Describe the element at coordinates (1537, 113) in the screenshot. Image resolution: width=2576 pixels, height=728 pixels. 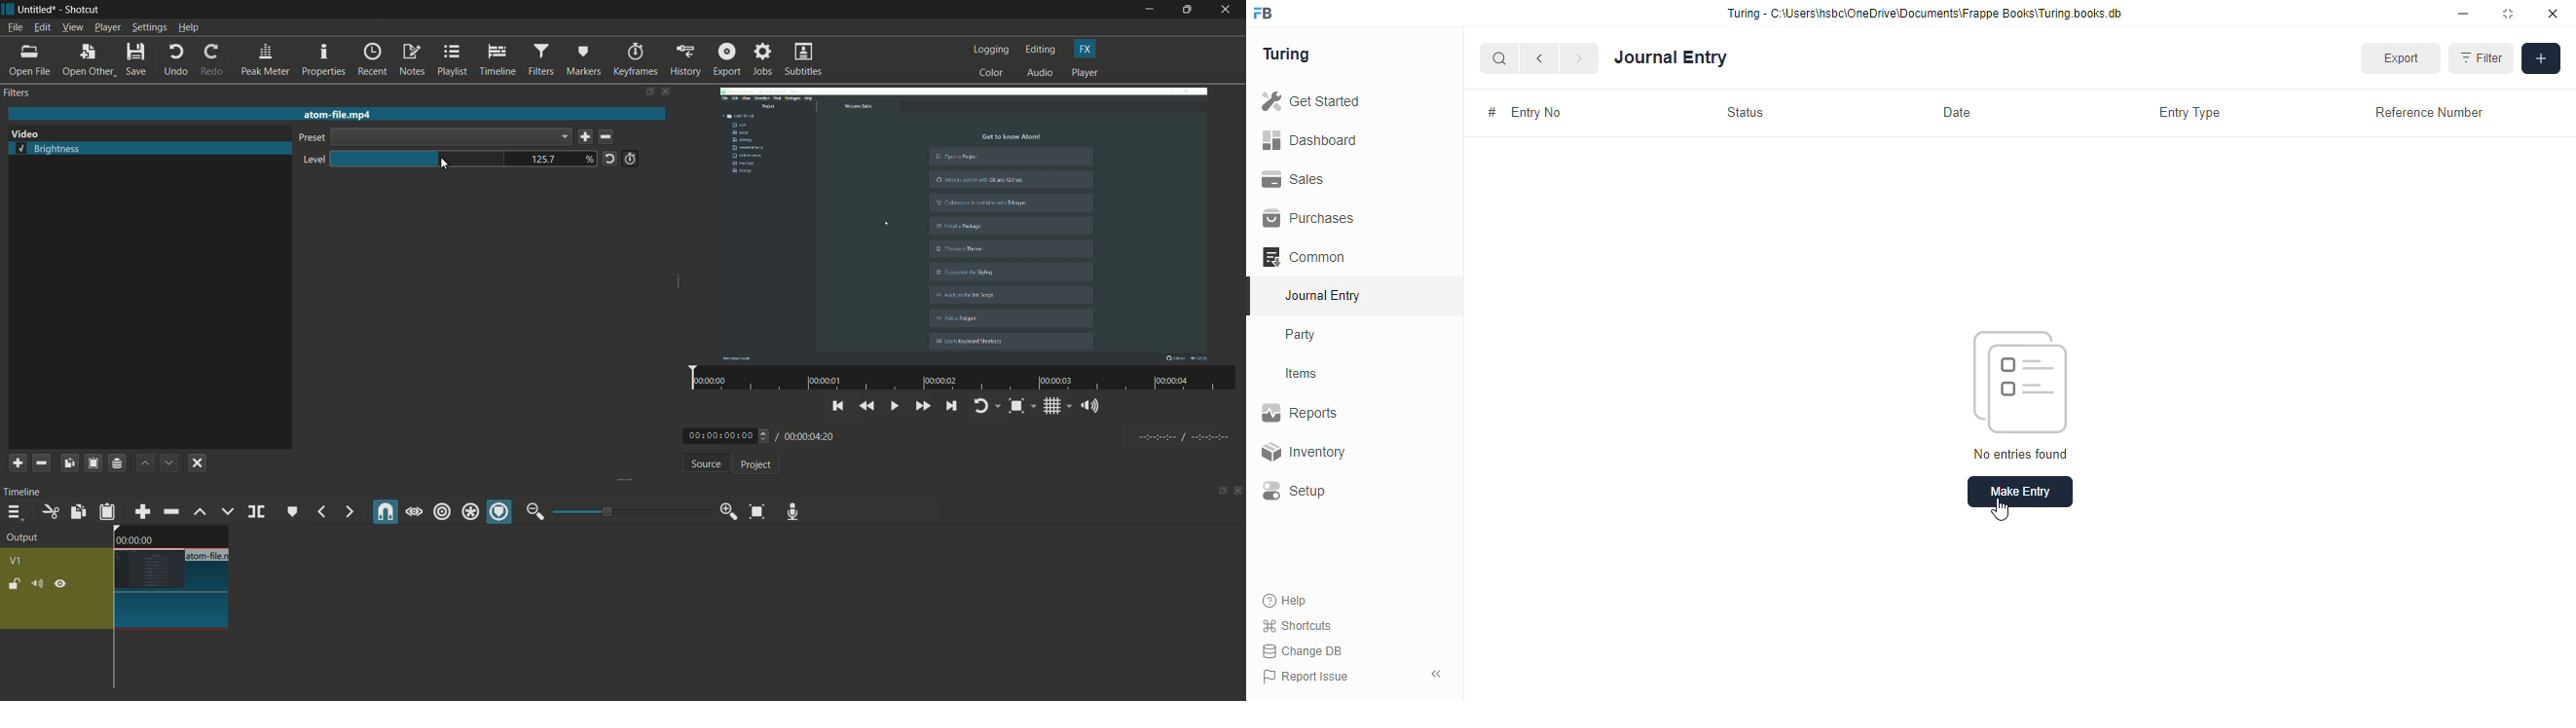
I see `entry no` at that location.